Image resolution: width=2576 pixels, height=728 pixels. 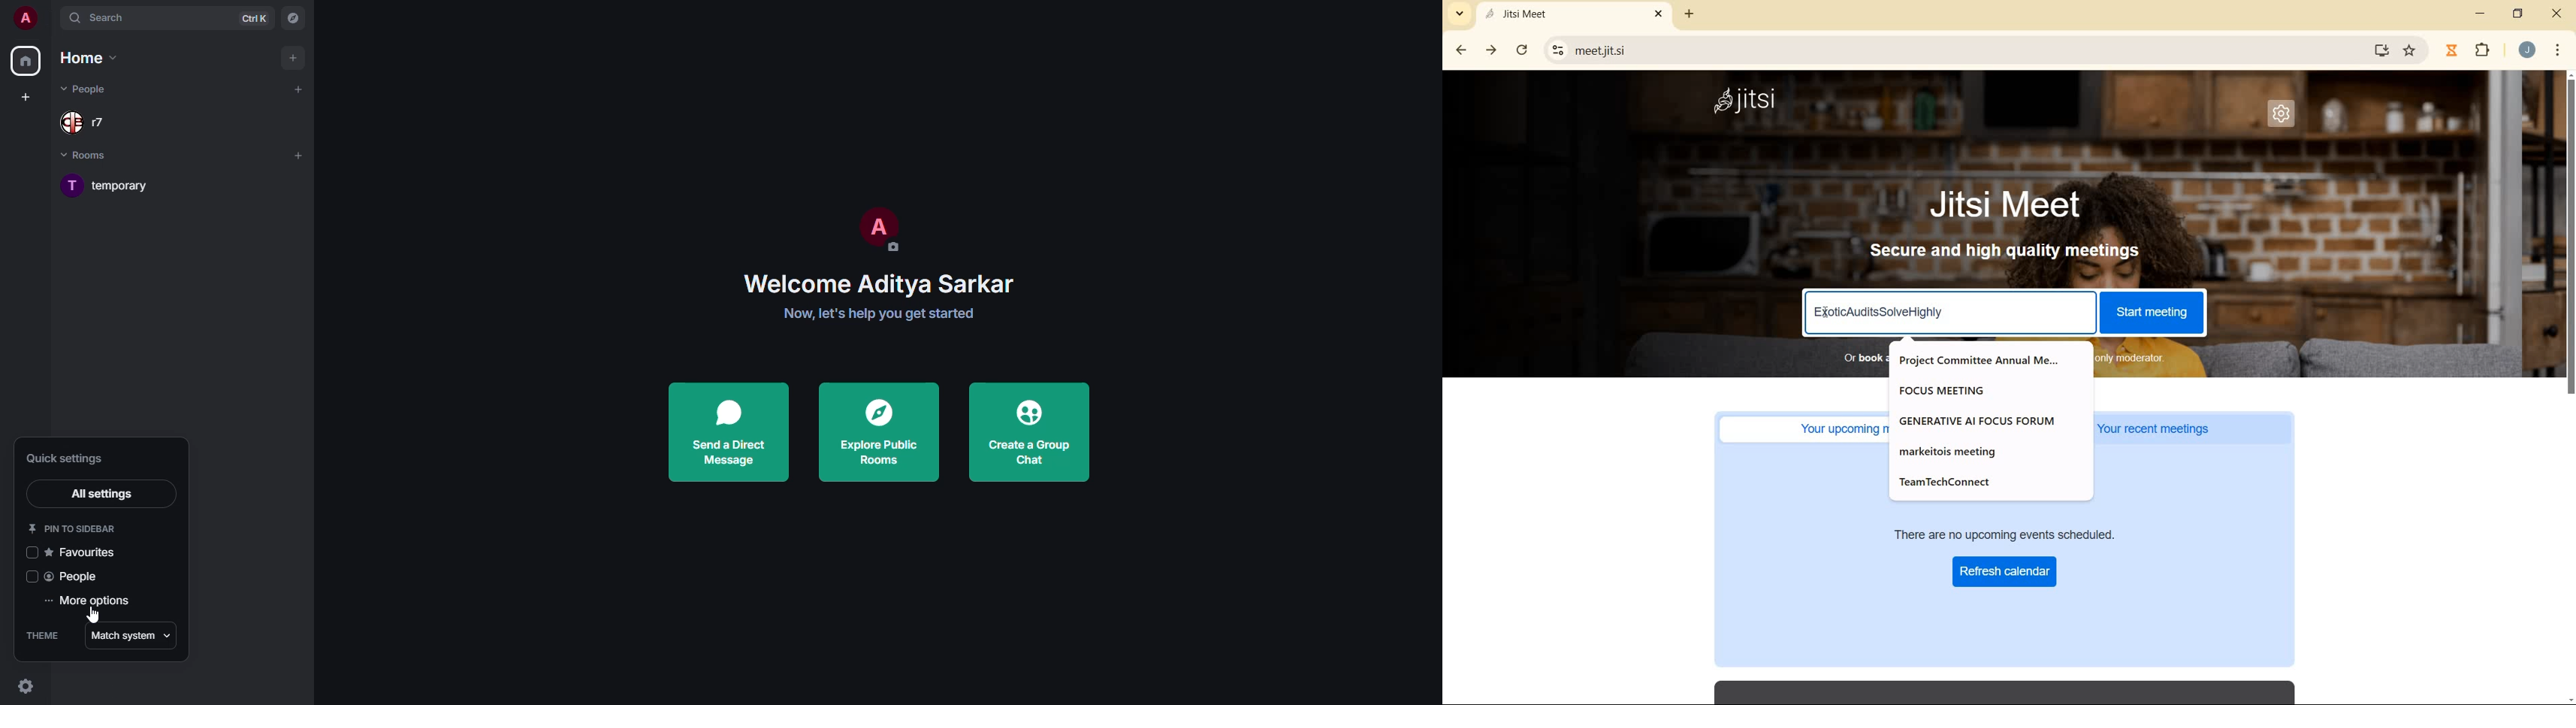 What do you see at coordinates (25, 686) in the screenshot?
I see `quick settings` at bounding box center [25, 686].